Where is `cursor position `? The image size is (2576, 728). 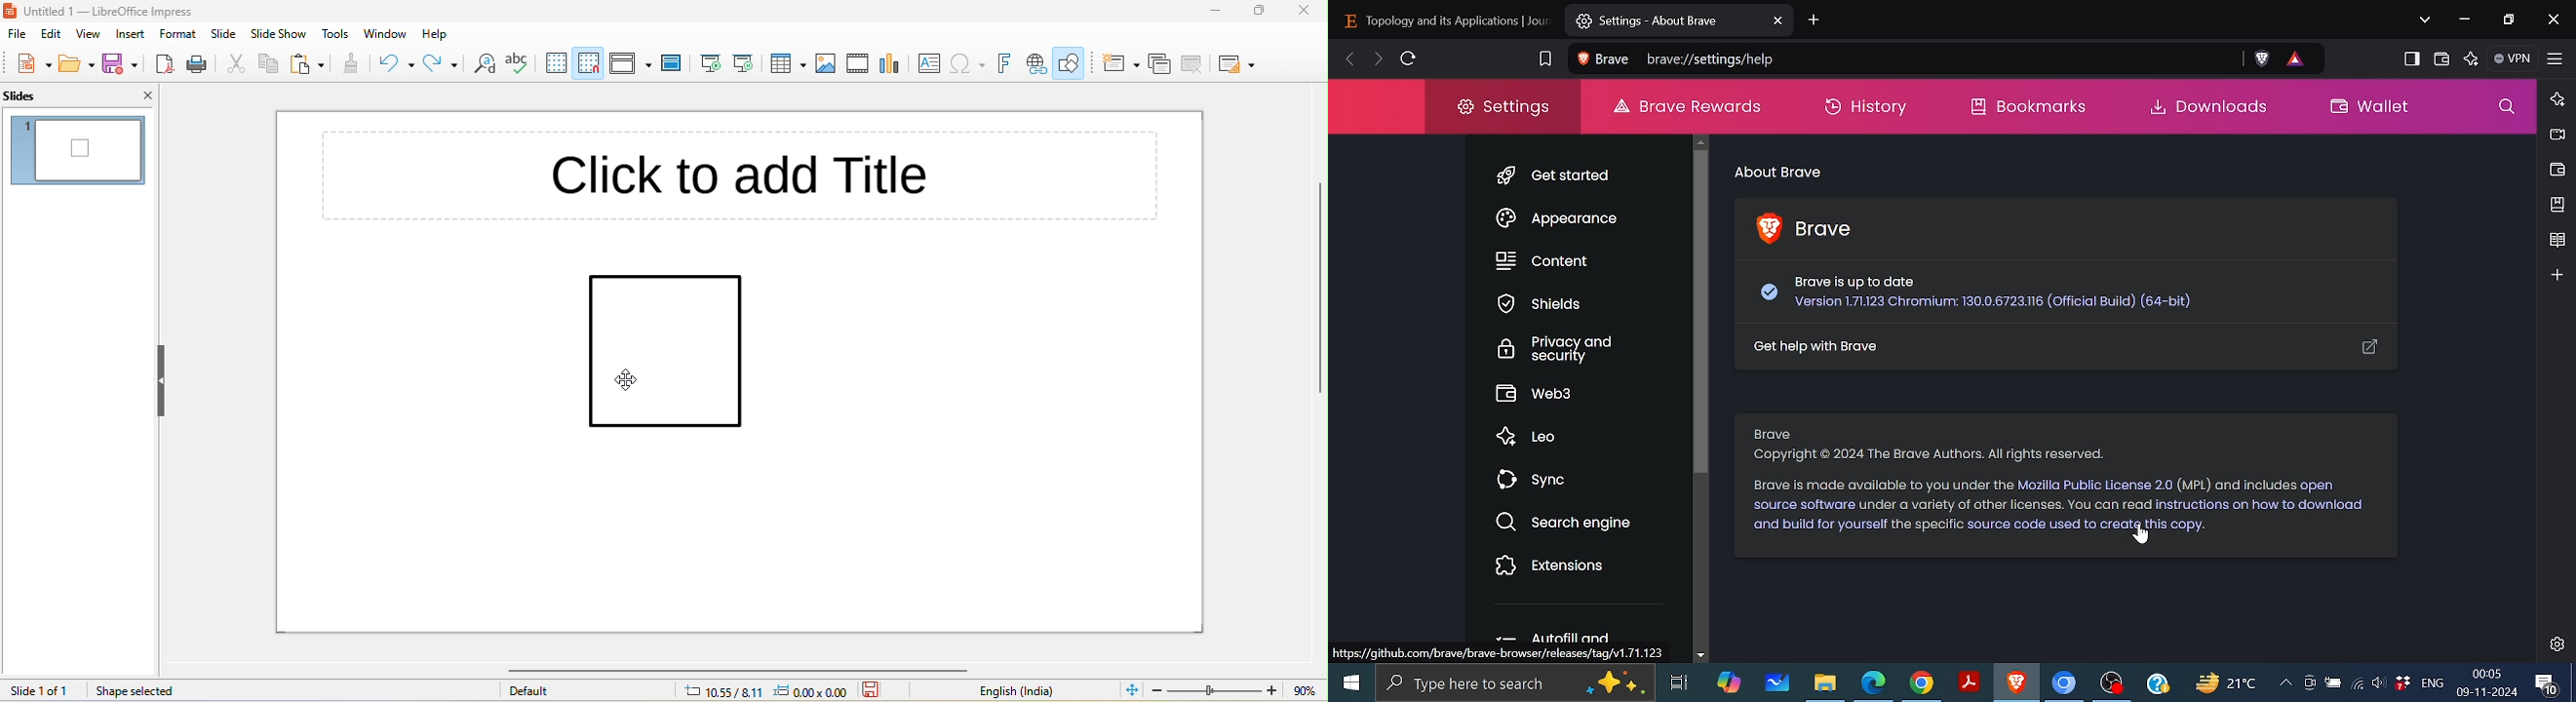 cursor position  is located at coordinates (768, 692).